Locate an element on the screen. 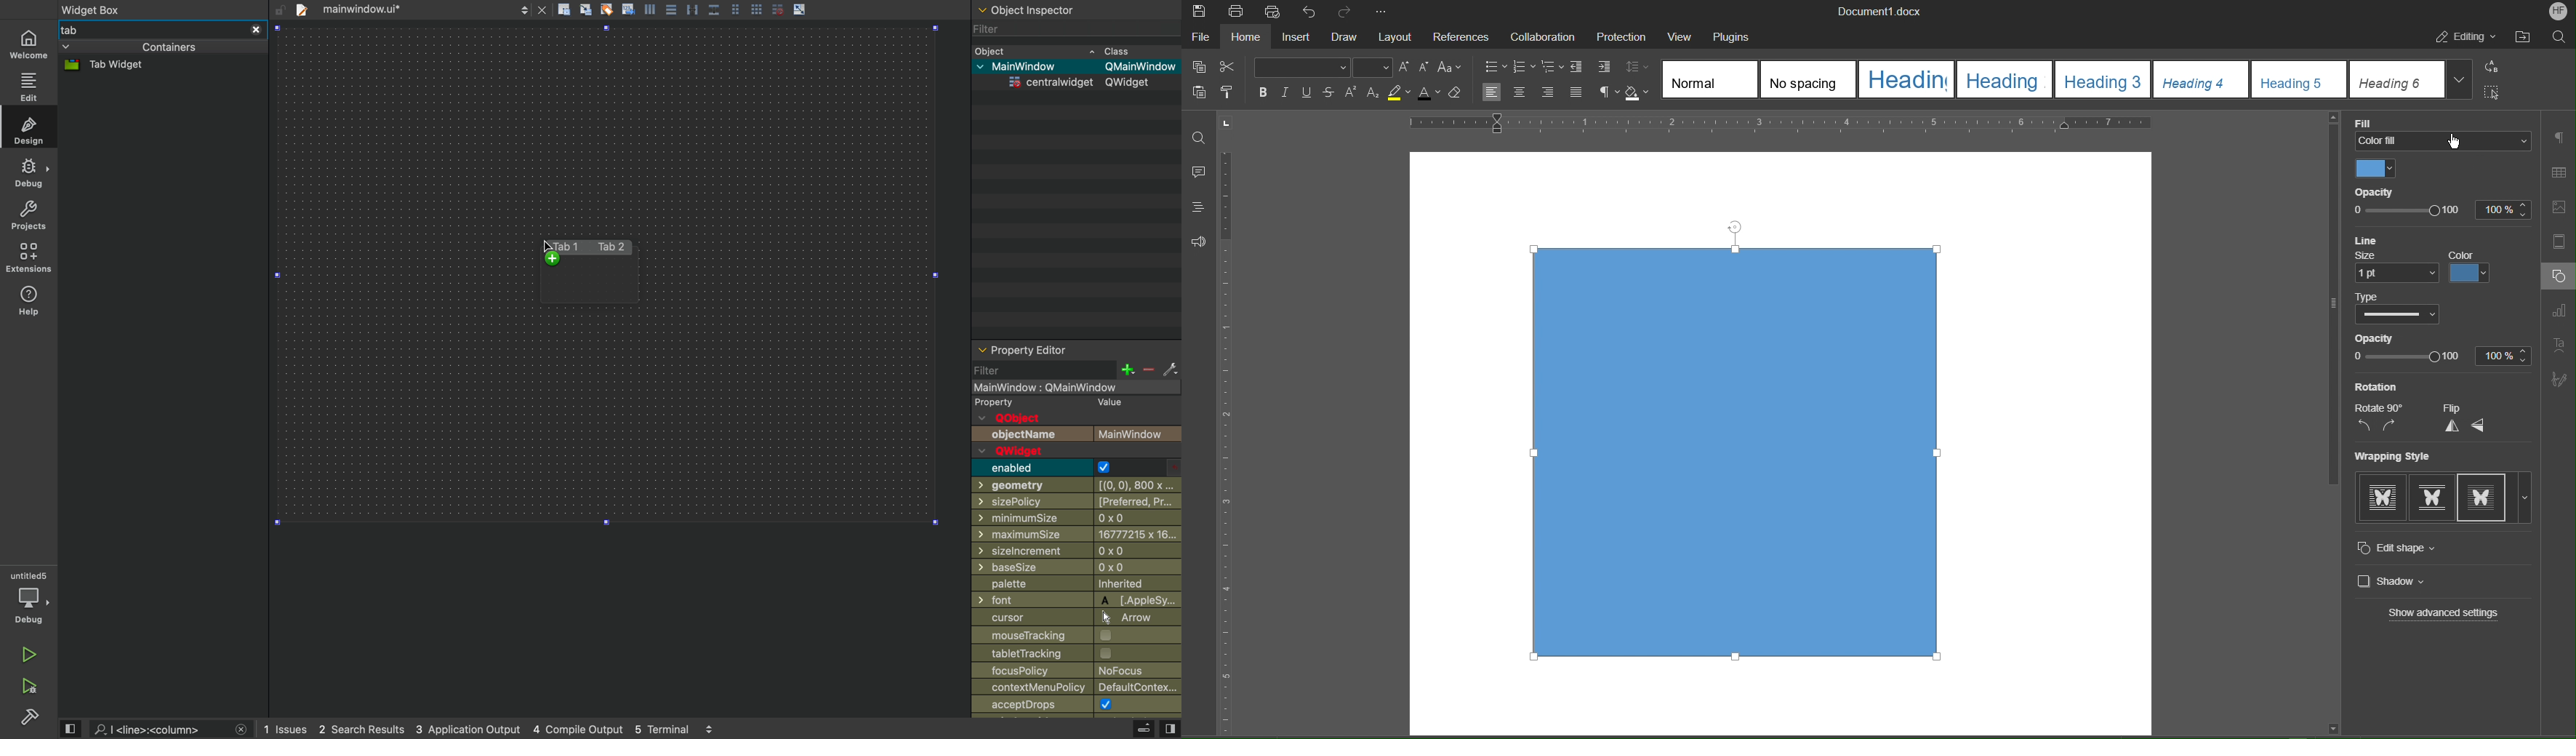 This screenshot has width=2576, height=756. sizepolicy is located at coordinates (1076, 504).